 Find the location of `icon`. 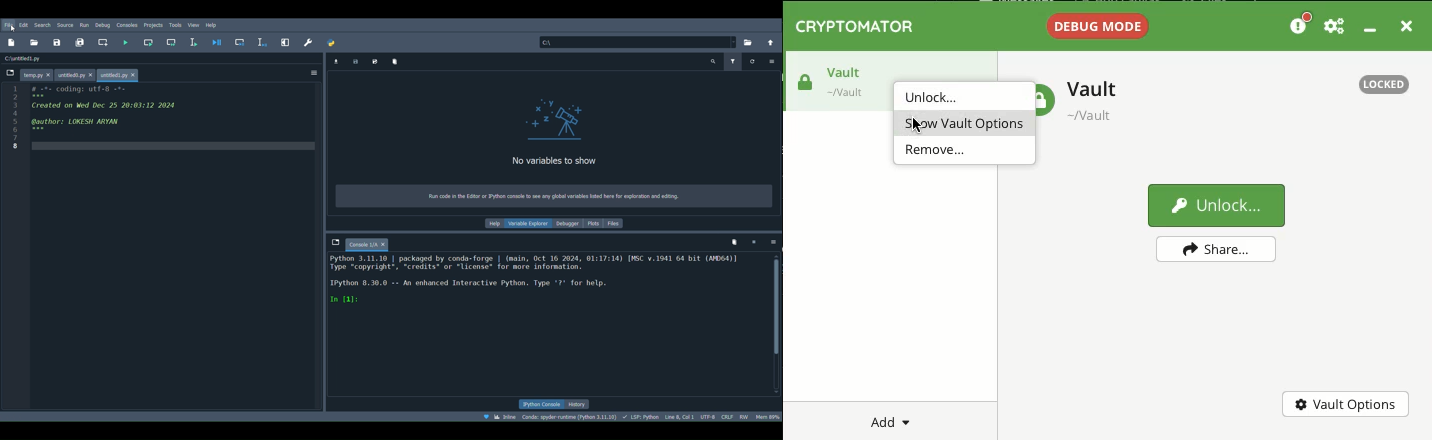

icon is located at coordinates (553, 119).